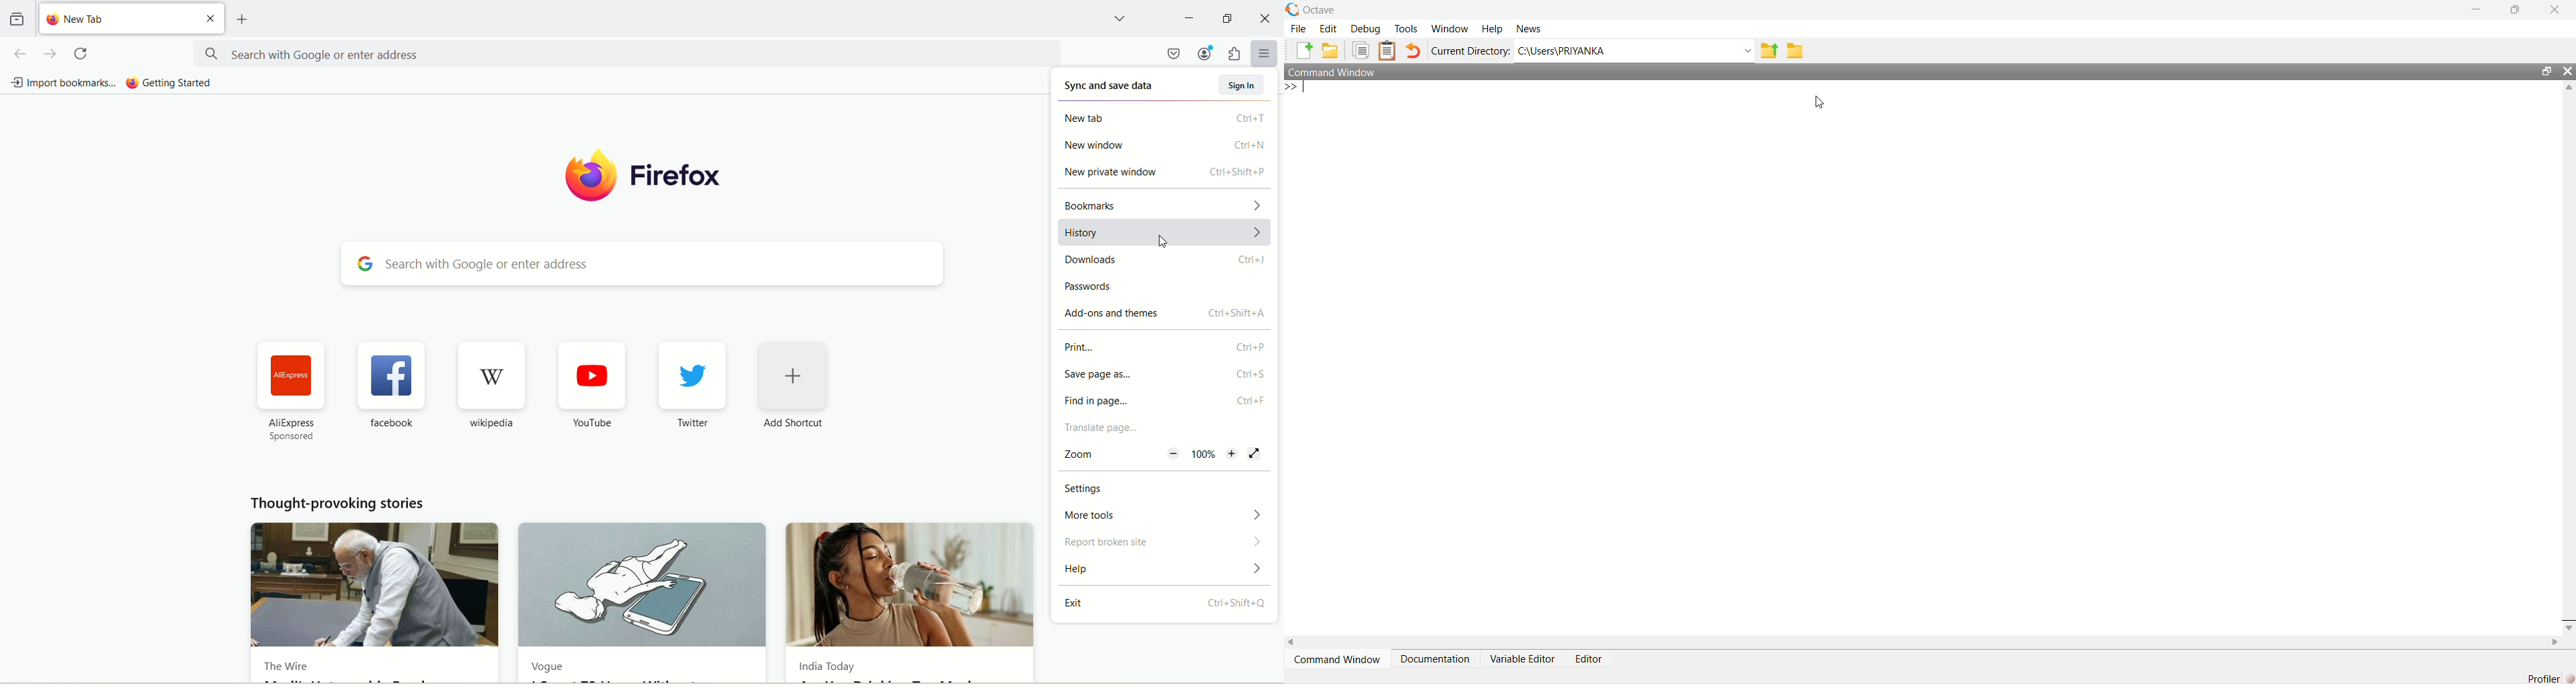  I want to click on Debug, so click(1365, 29).